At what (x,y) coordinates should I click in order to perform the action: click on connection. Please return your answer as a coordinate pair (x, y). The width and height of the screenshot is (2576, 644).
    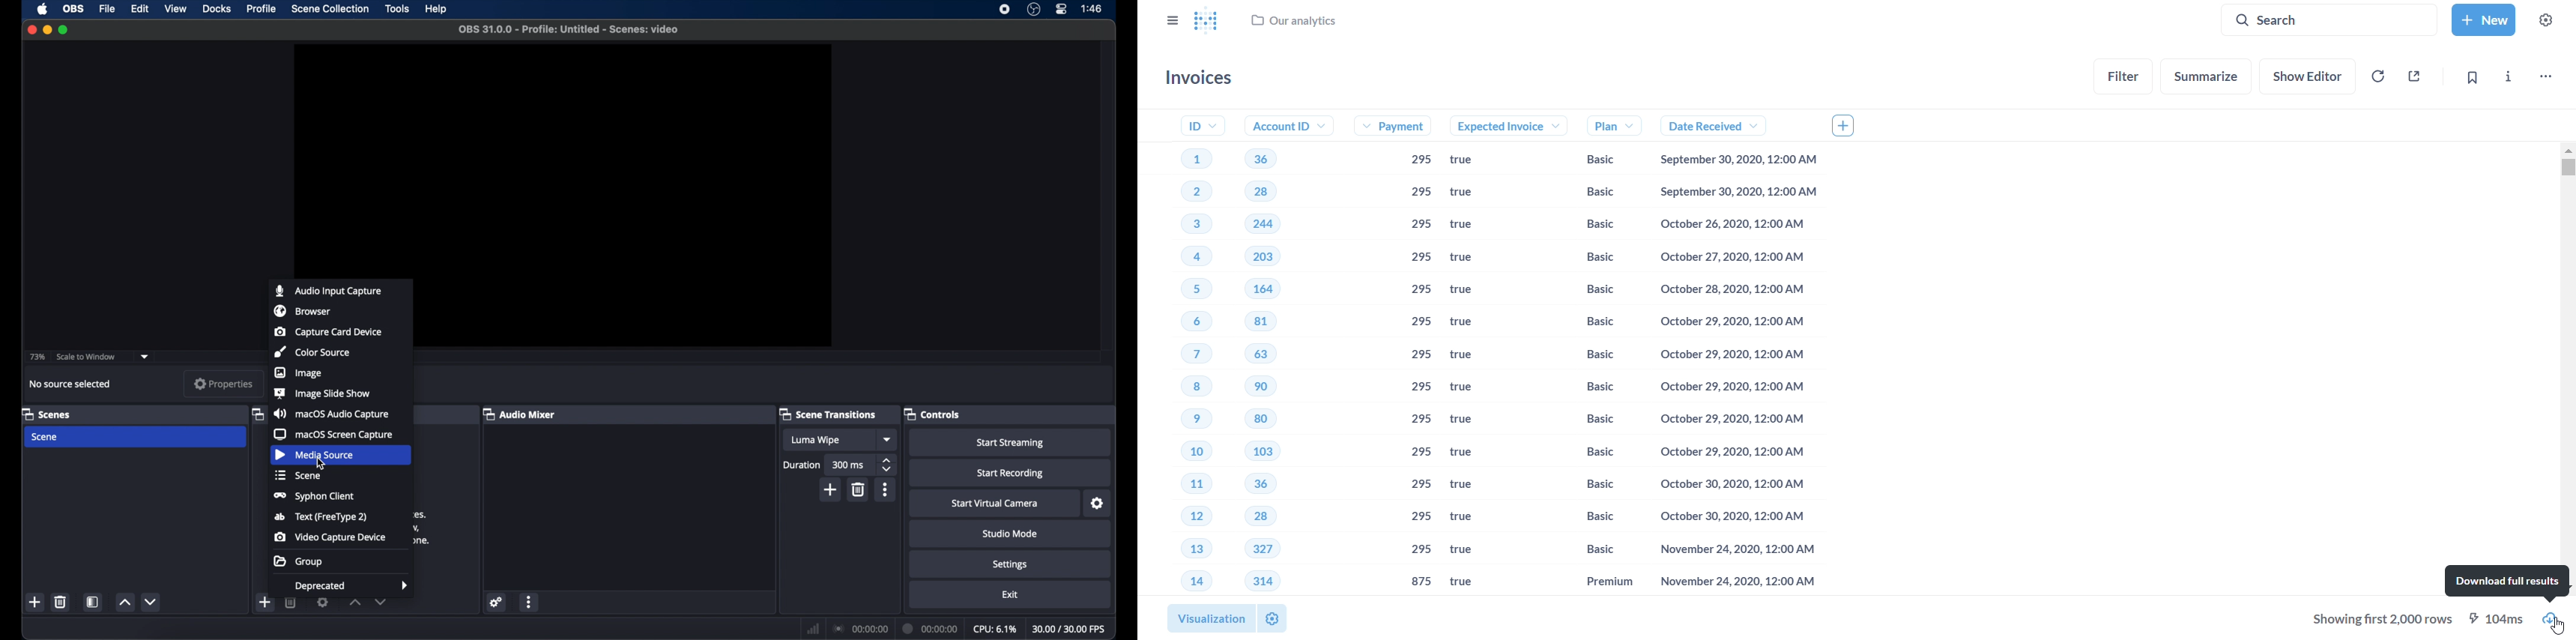
    Looking at the image, I should click on (860, 628).